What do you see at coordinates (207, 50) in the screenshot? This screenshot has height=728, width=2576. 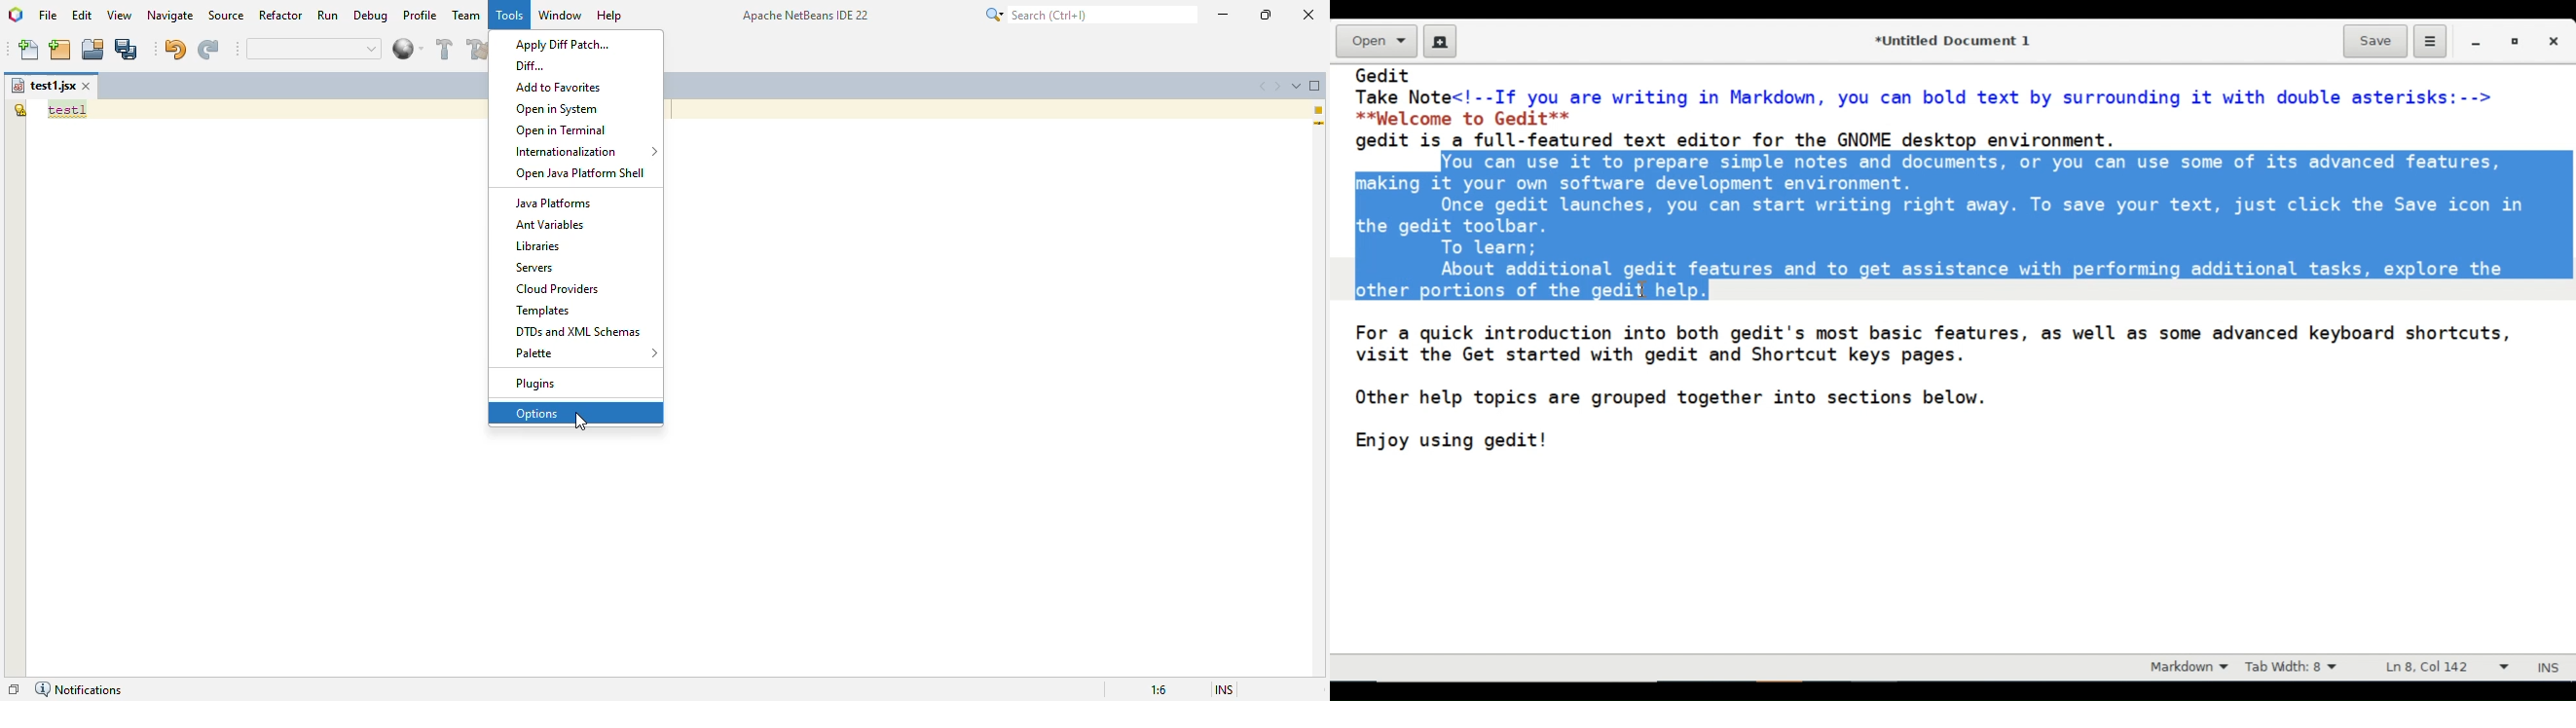 I see `redo` at bounding box center [207, 50].